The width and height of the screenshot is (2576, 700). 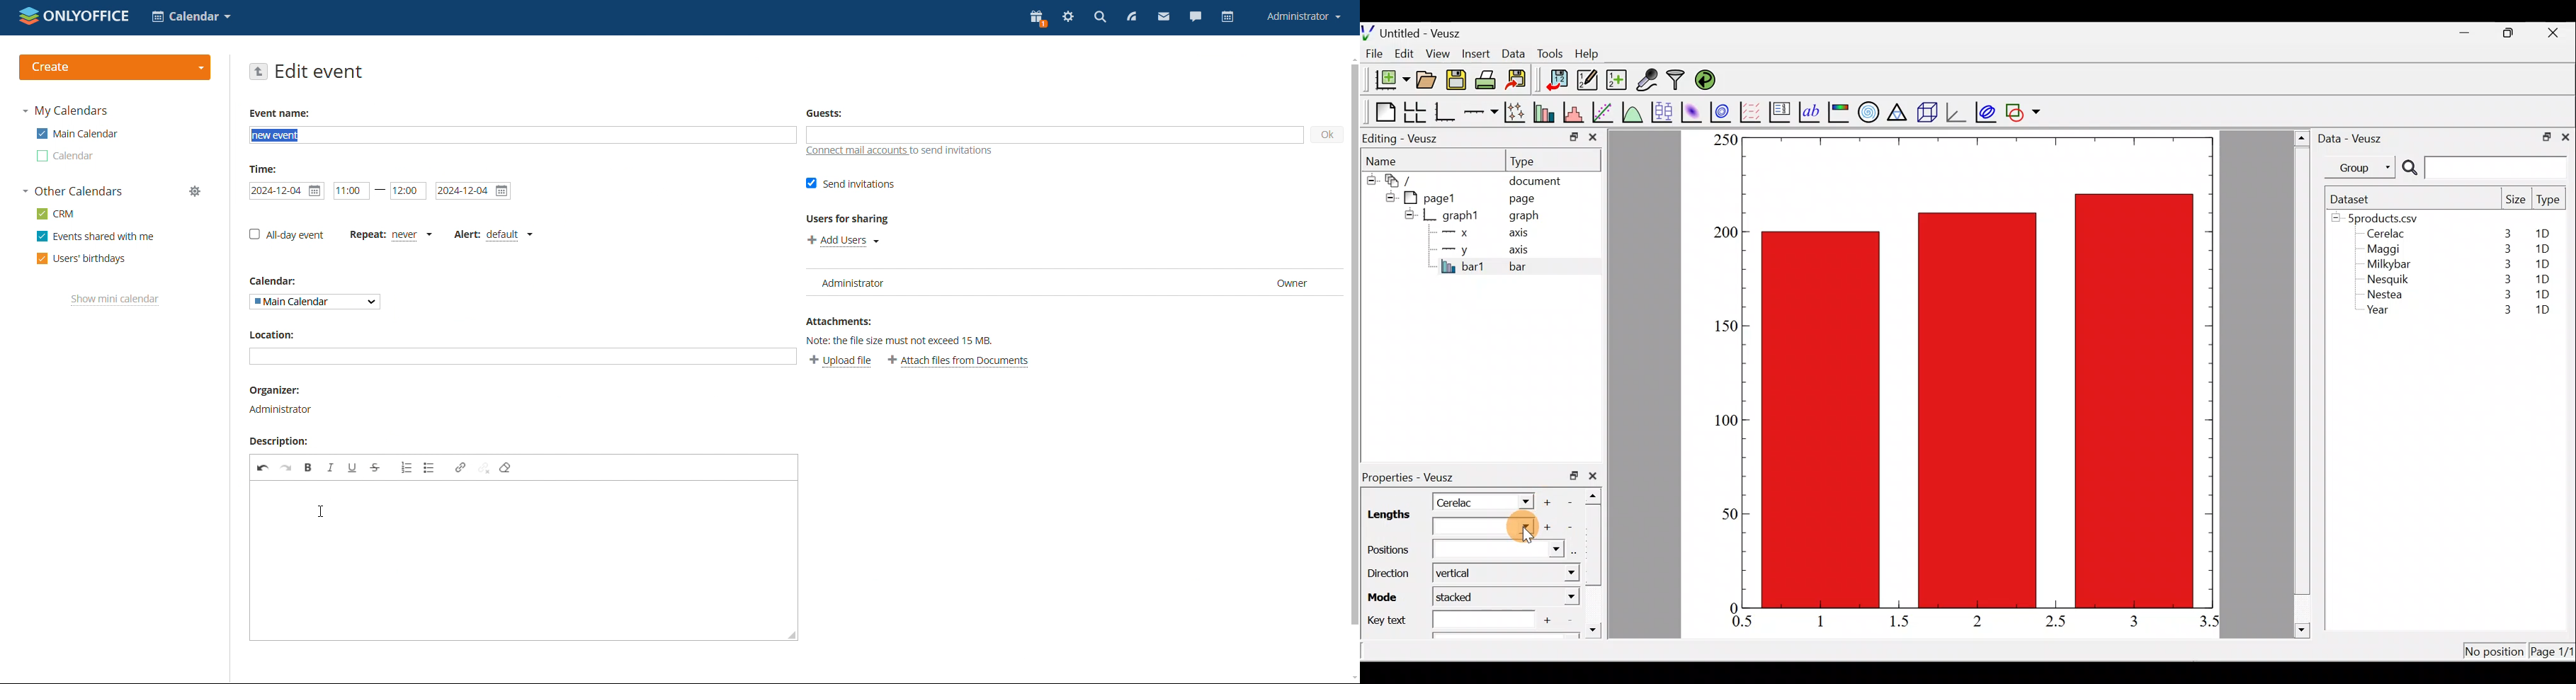 What do you see at coordinates (2539, 263) in the screenshot?
I see `1D` at bounding box center [2539, 263].